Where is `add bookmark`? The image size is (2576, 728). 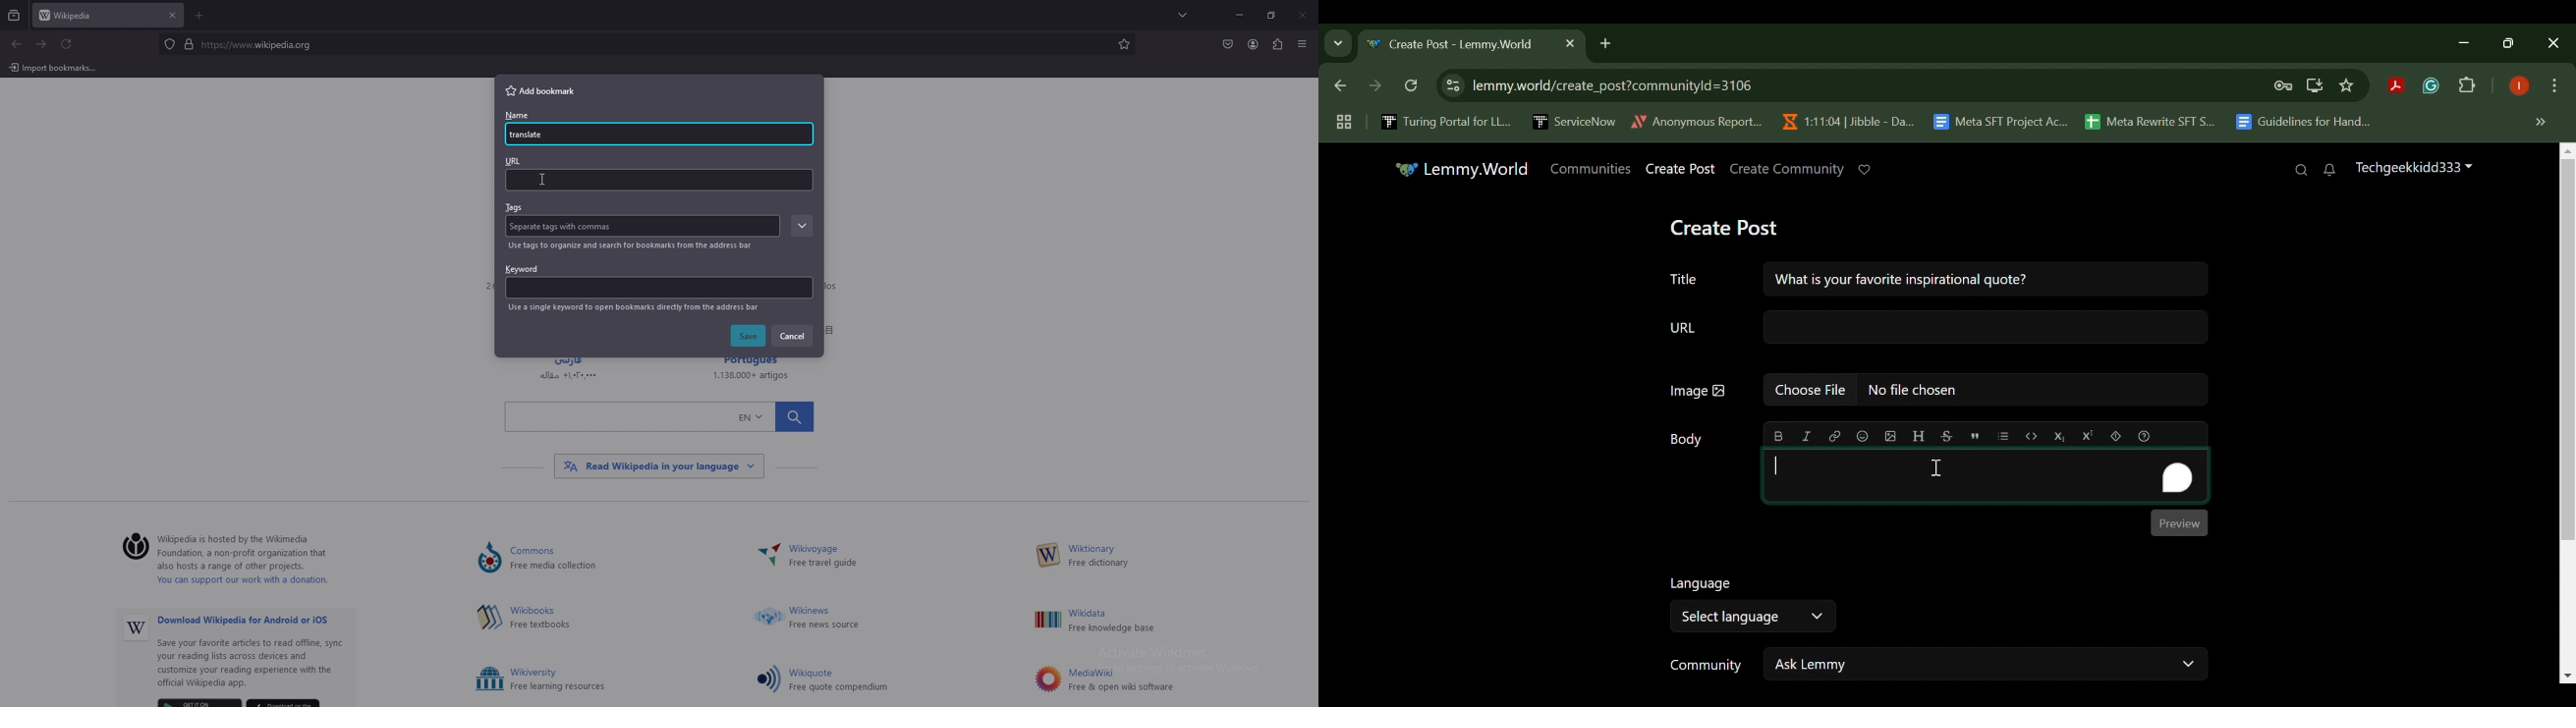
add bookmark is located at coordinates (546, 90).